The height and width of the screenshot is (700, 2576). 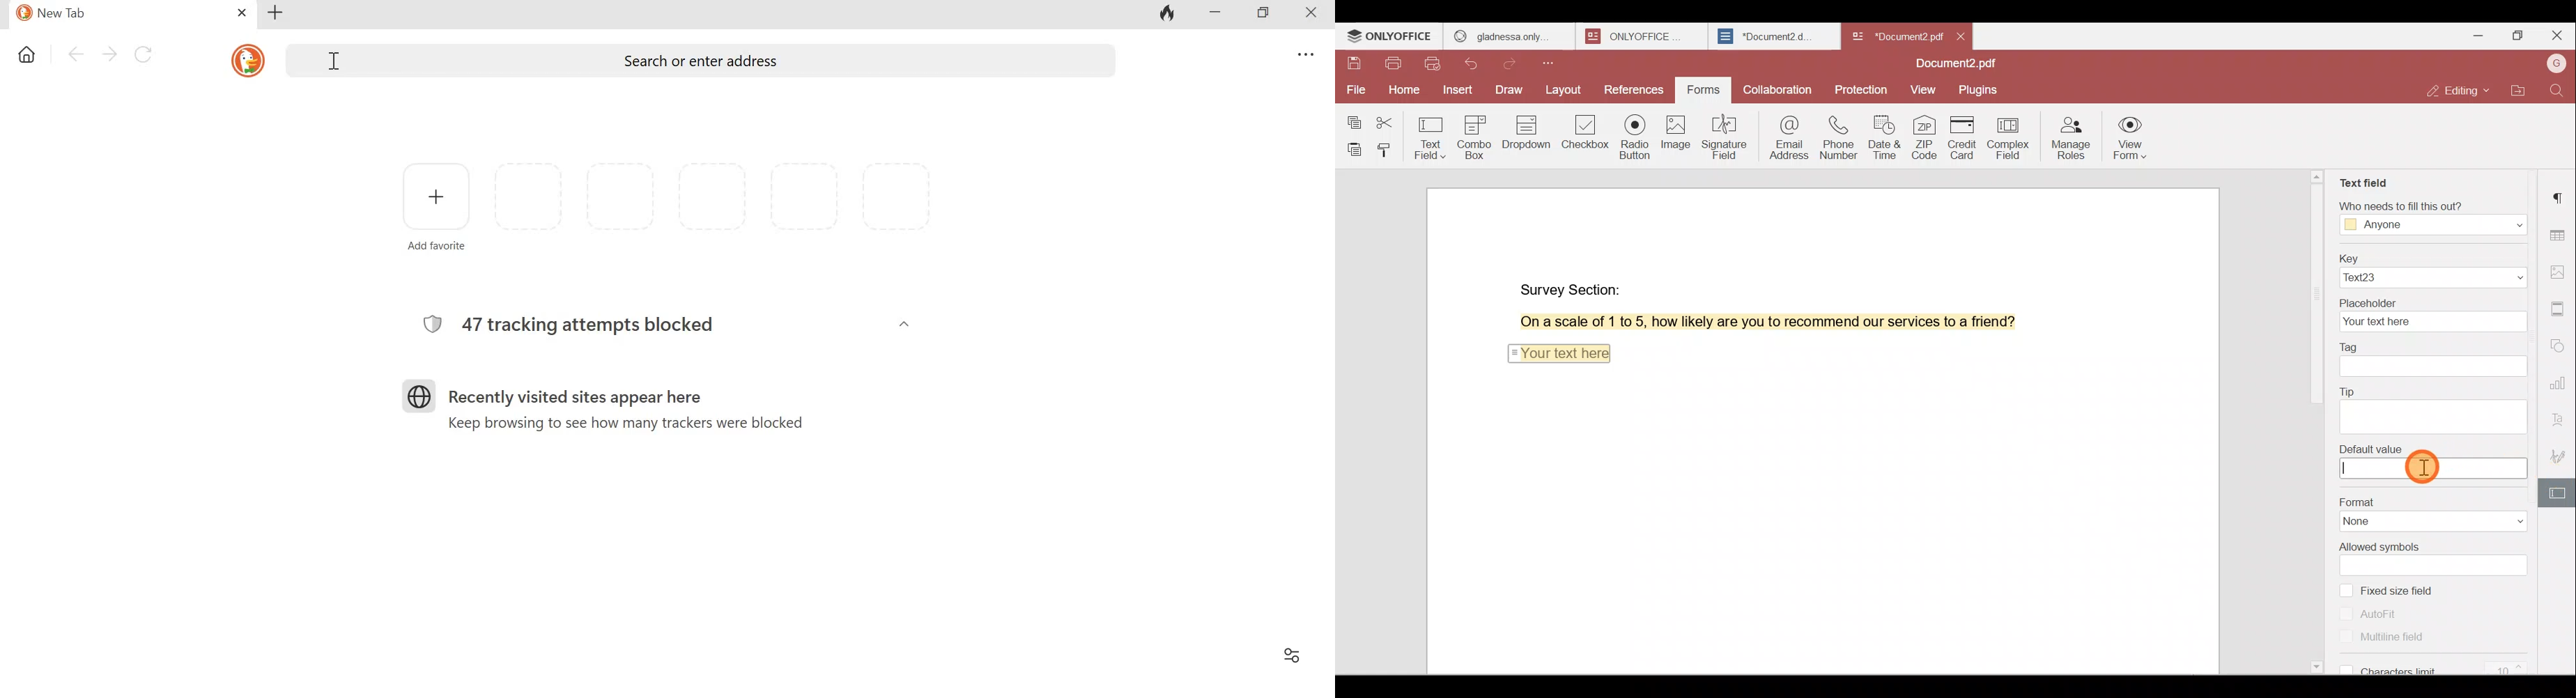 I want to click on Email address, so click(x=1784, y=135).